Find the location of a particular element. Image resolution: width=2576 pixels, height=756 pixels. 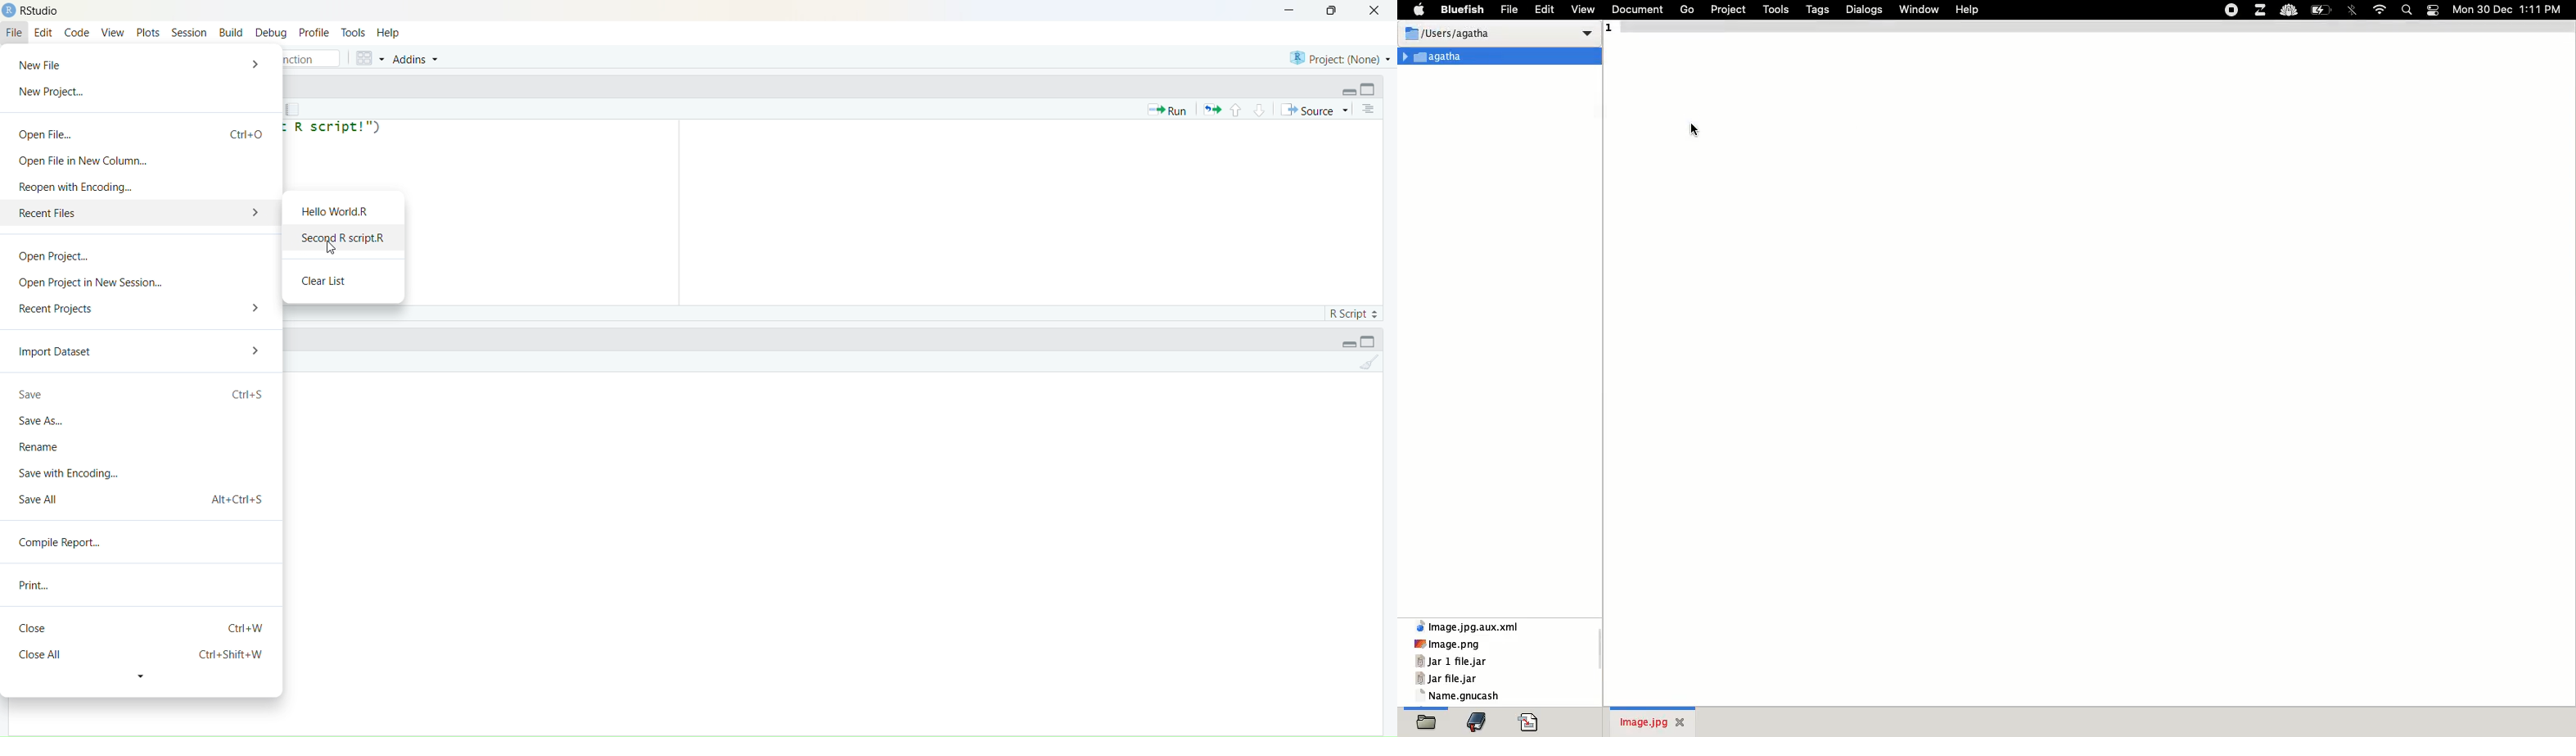

More is located at coordinates (250, 213).